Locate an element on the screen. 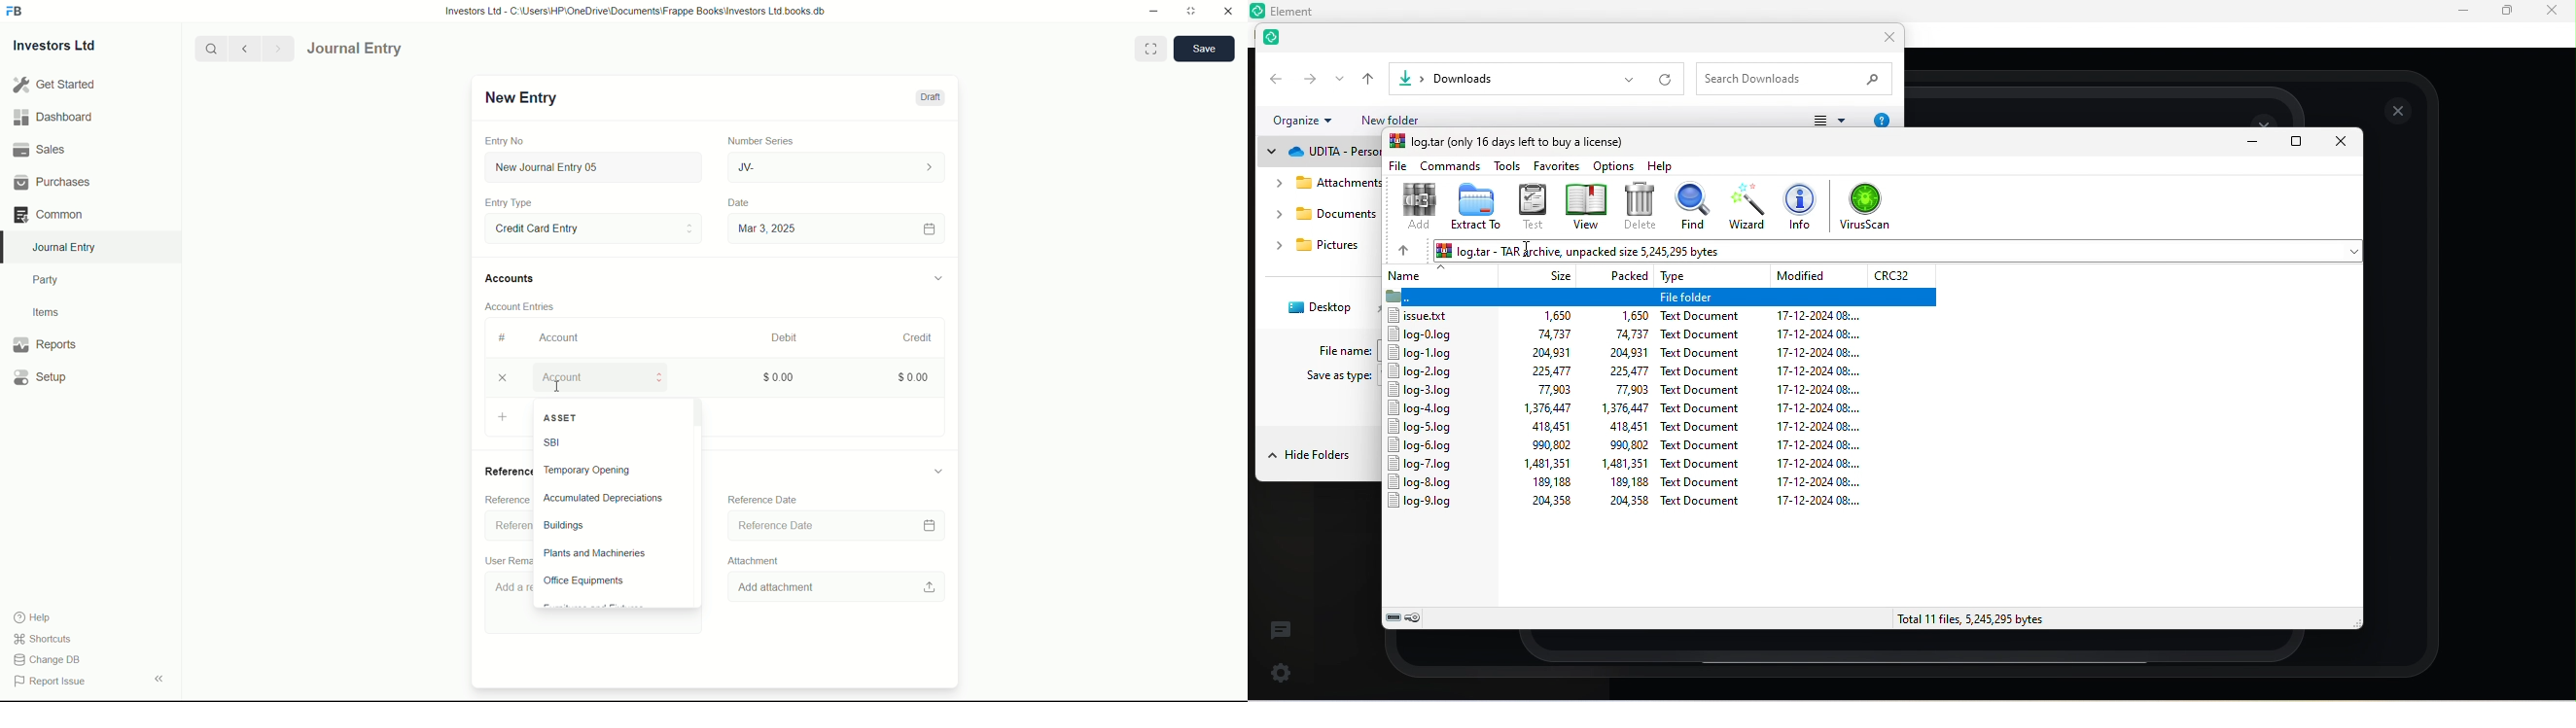 This screenshot has height=728, width=2576. log-9.log is located at coordinates (1421, 502).